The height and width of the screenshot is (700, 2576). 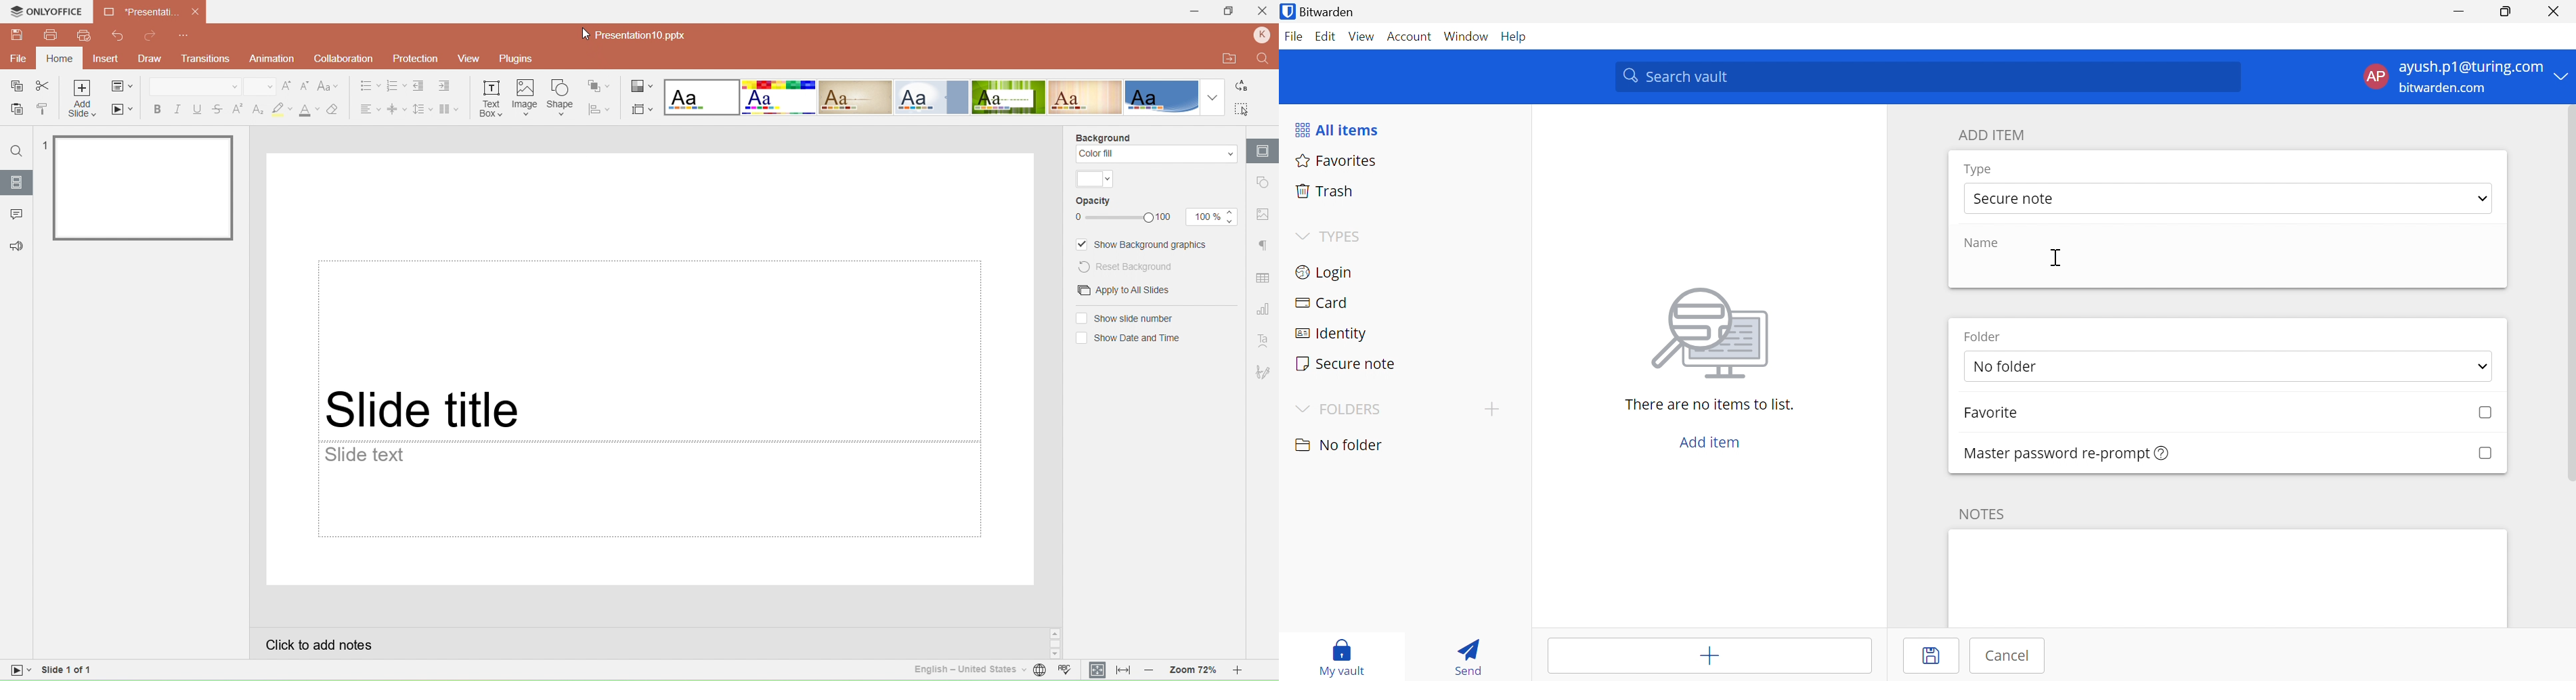 I want to click on Decrement font size, so click(x=306, y=87).